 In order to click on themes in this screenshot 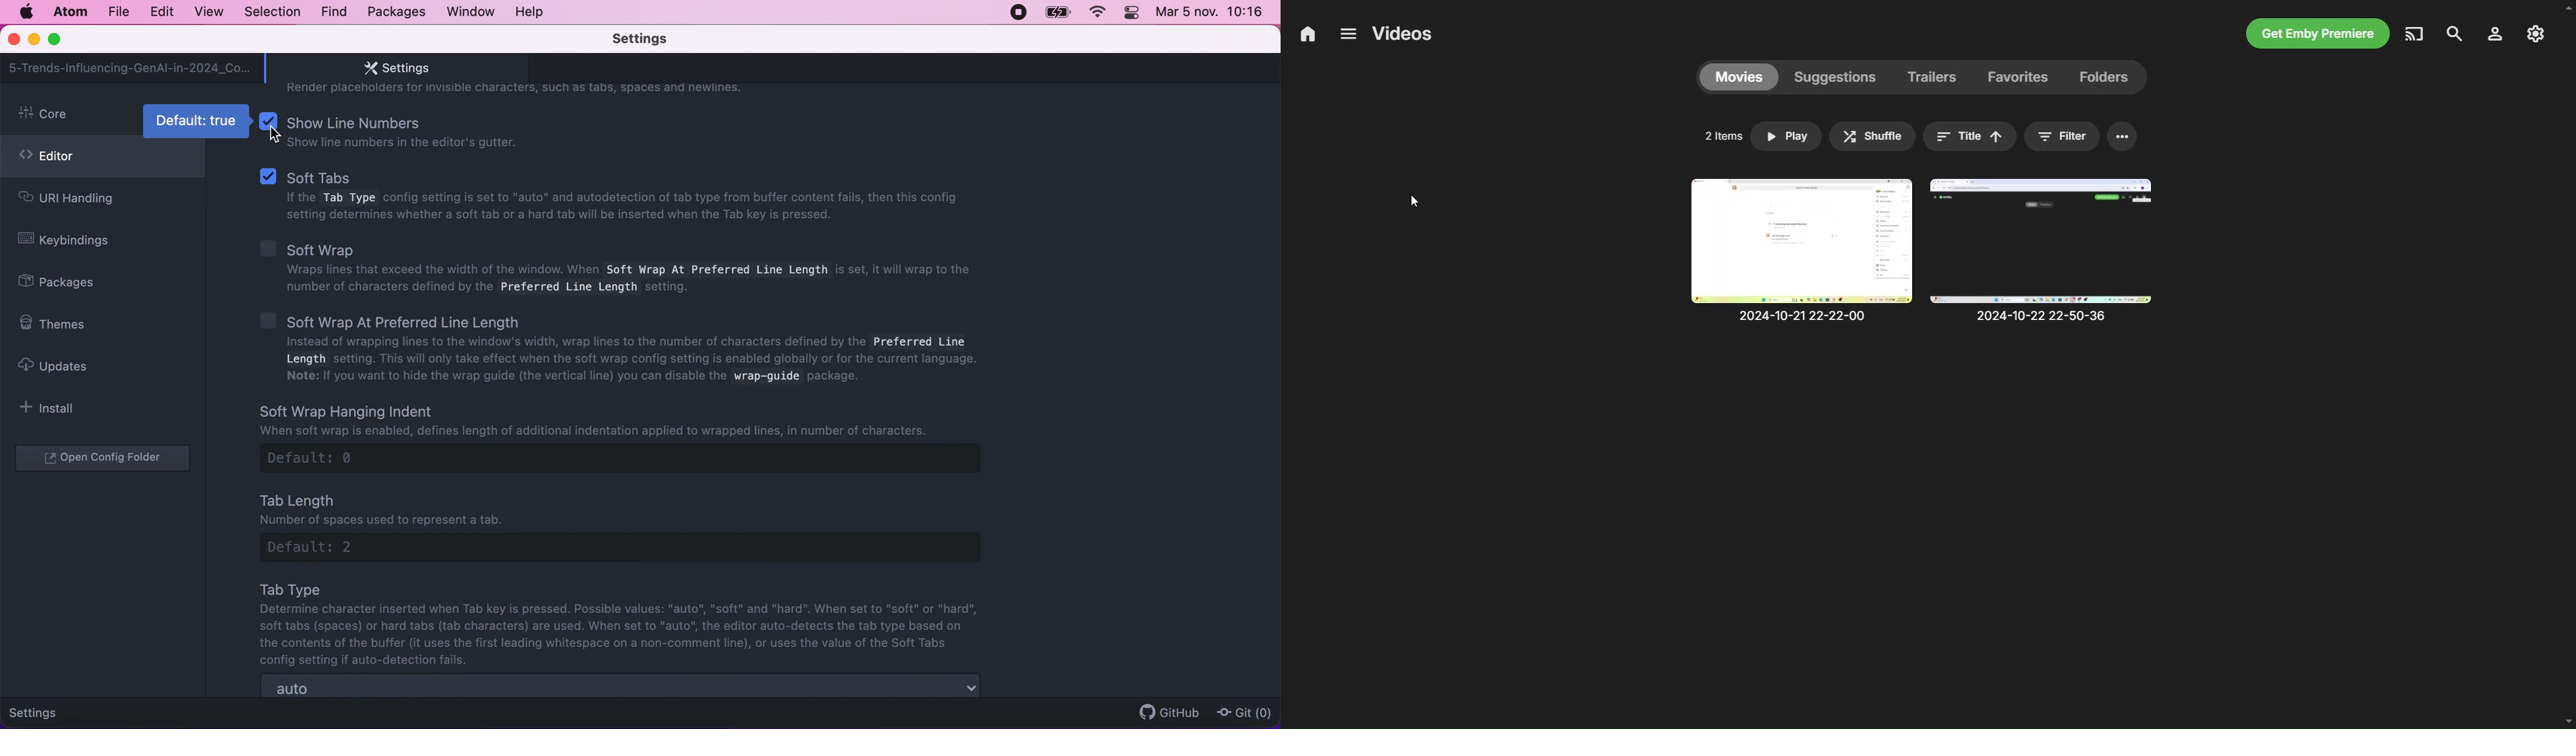, I will do `click(59, 324)`.